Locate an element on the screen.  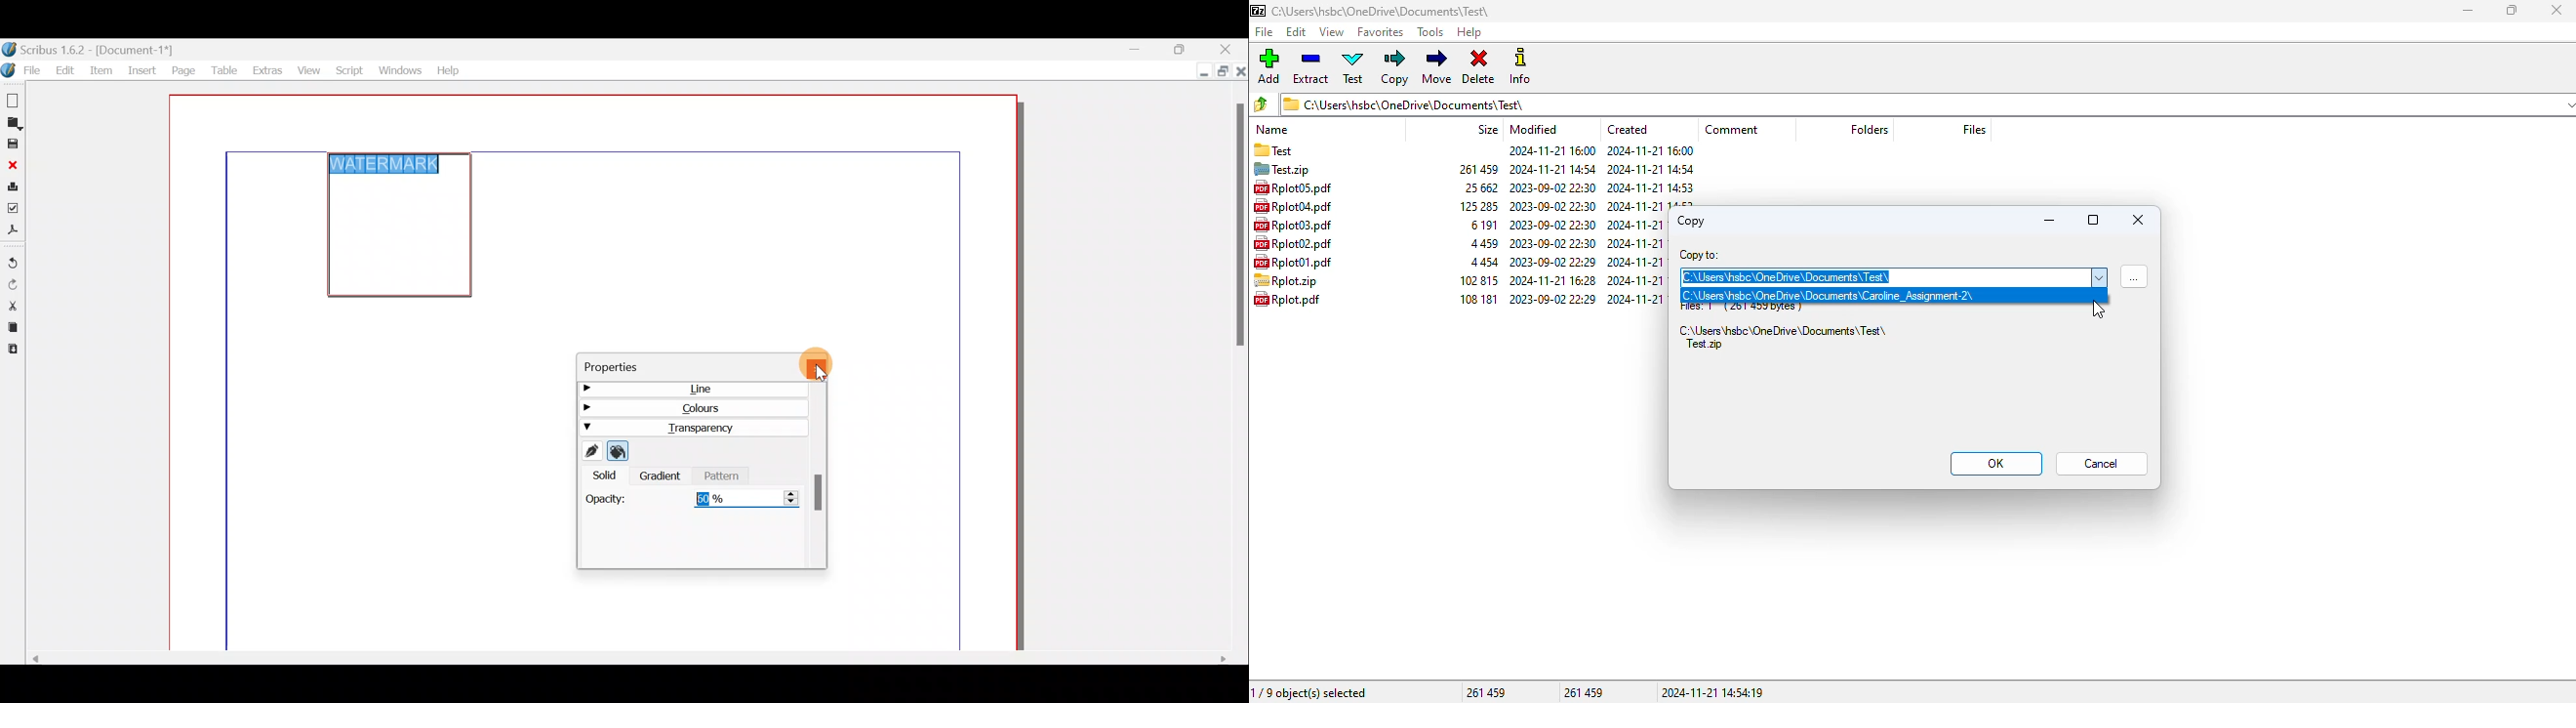
size is located at coordinates (1476, 206).